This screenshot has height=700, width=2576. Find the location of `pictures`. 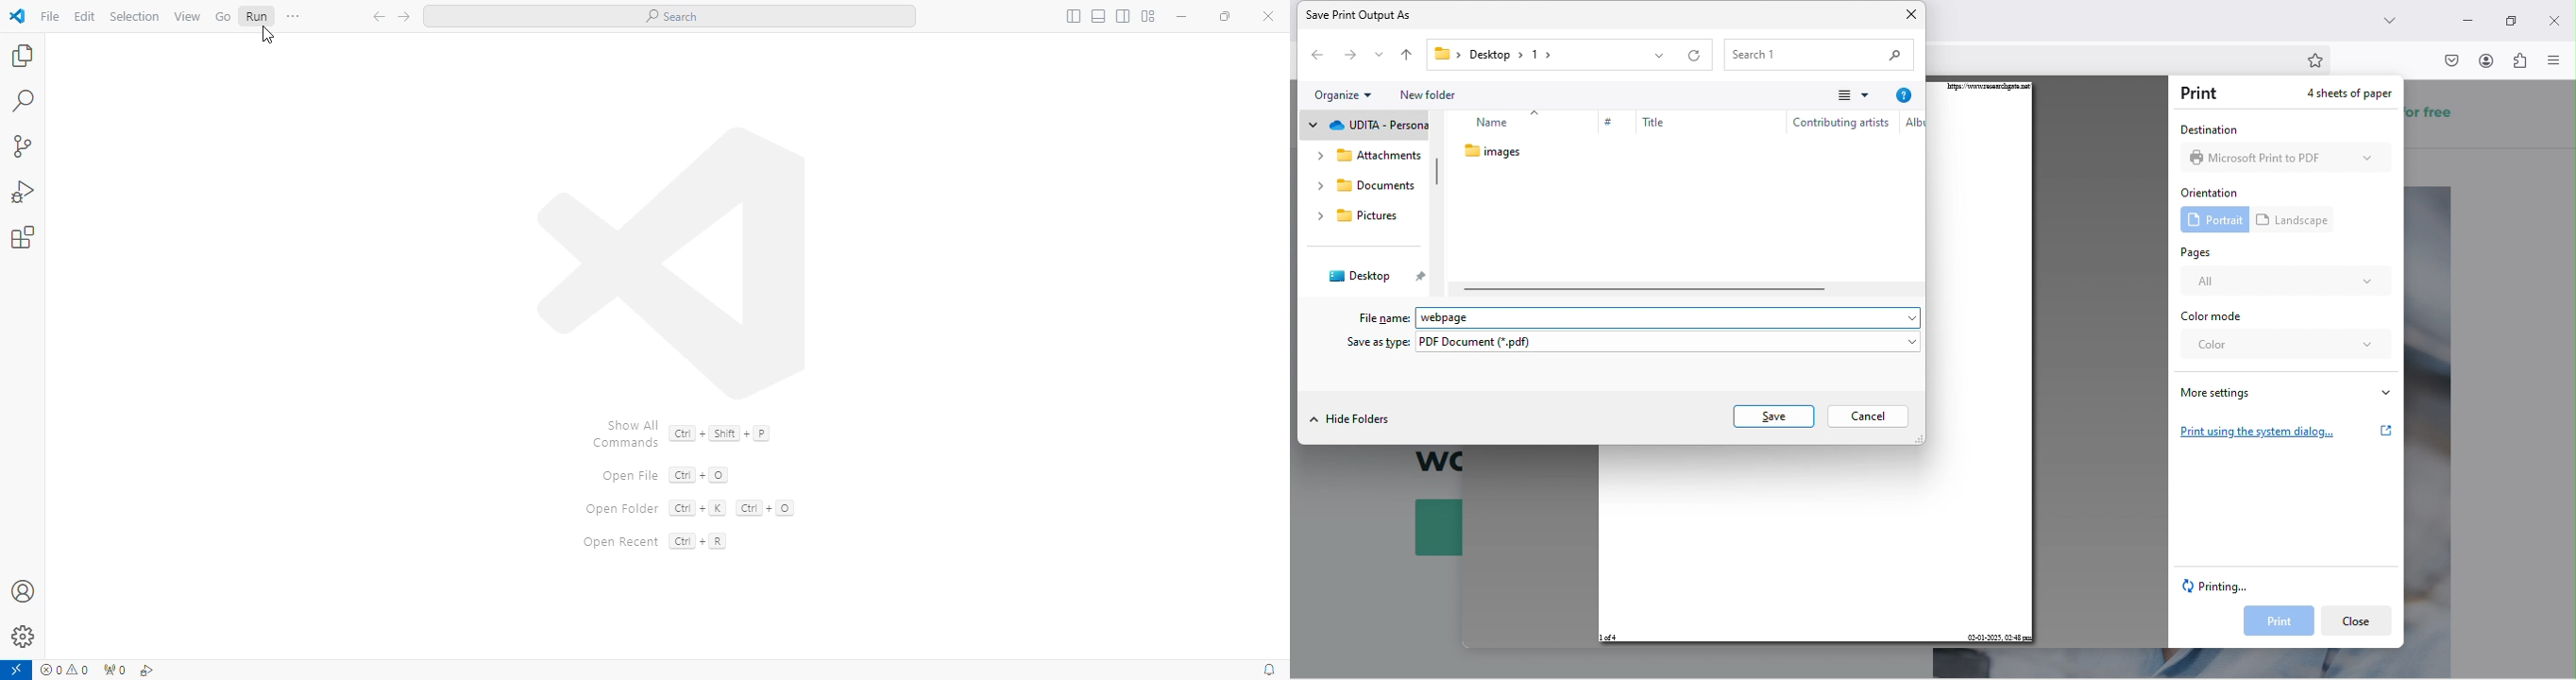

pictures is located at coordinates (1360, 247).